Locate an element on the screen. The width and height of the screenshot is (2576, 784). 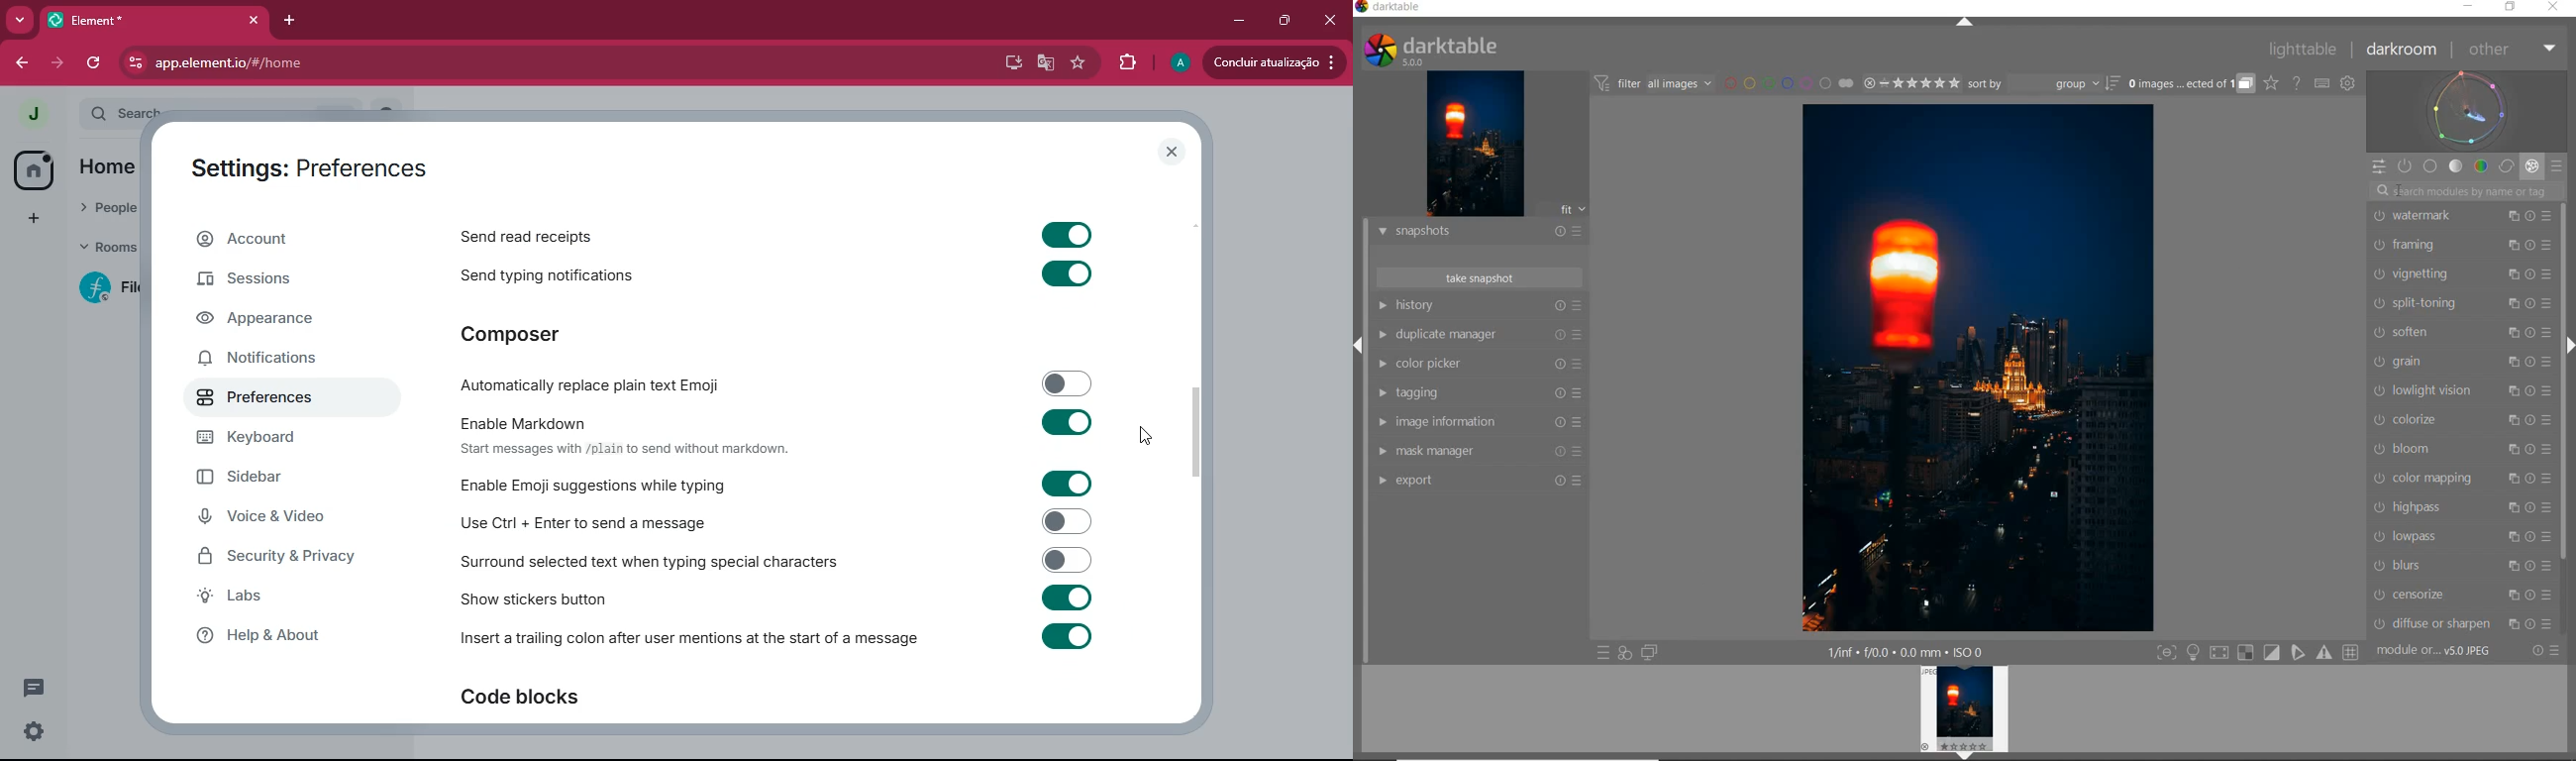
Reset is located at coordinates (2532, 390).